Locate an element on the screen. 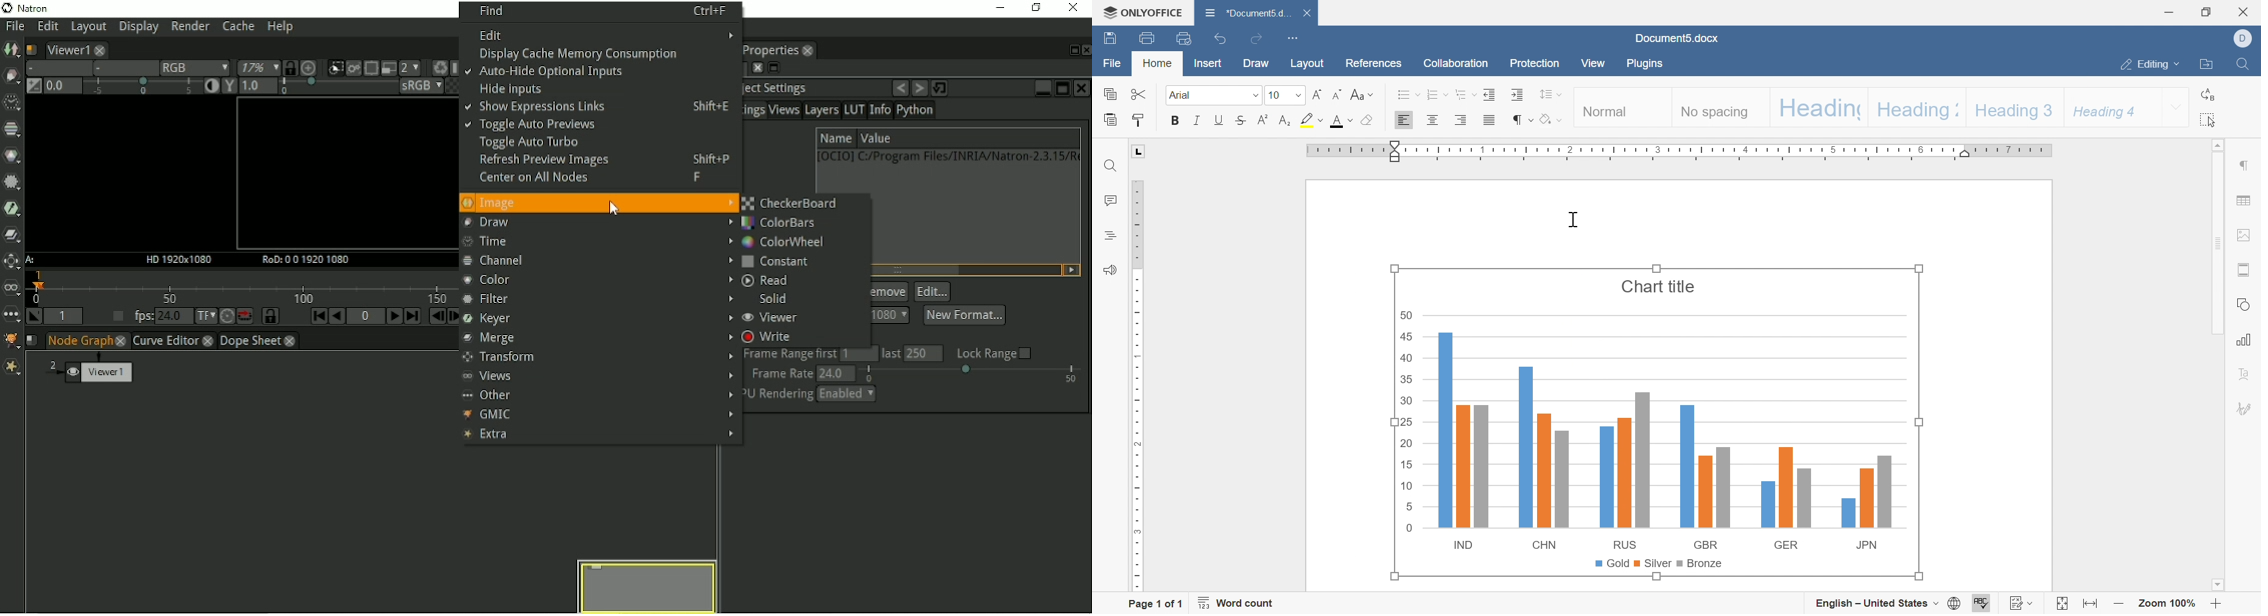 Image resolution: width=2268 pixels, height=616 pixels. strikethrough is located at coordinates (1241, 120).